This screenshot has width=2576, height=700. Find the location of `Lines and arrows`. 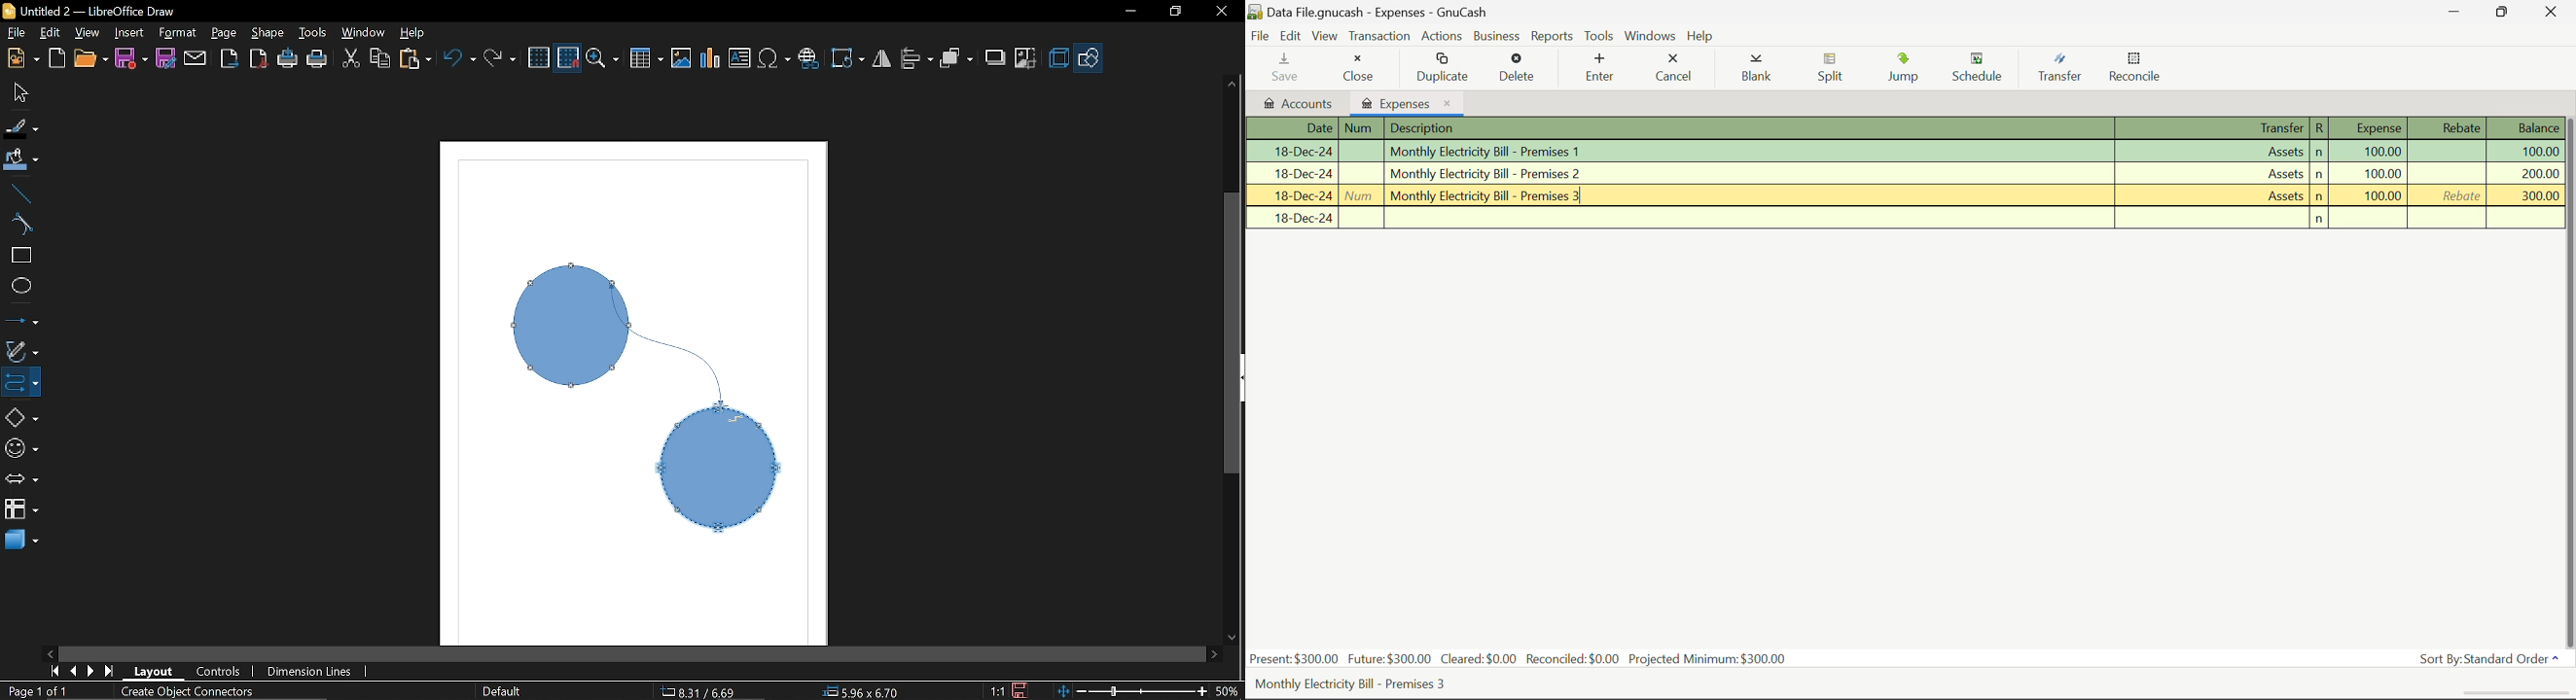

Lines and arrows is located at coordinates (21, 321).